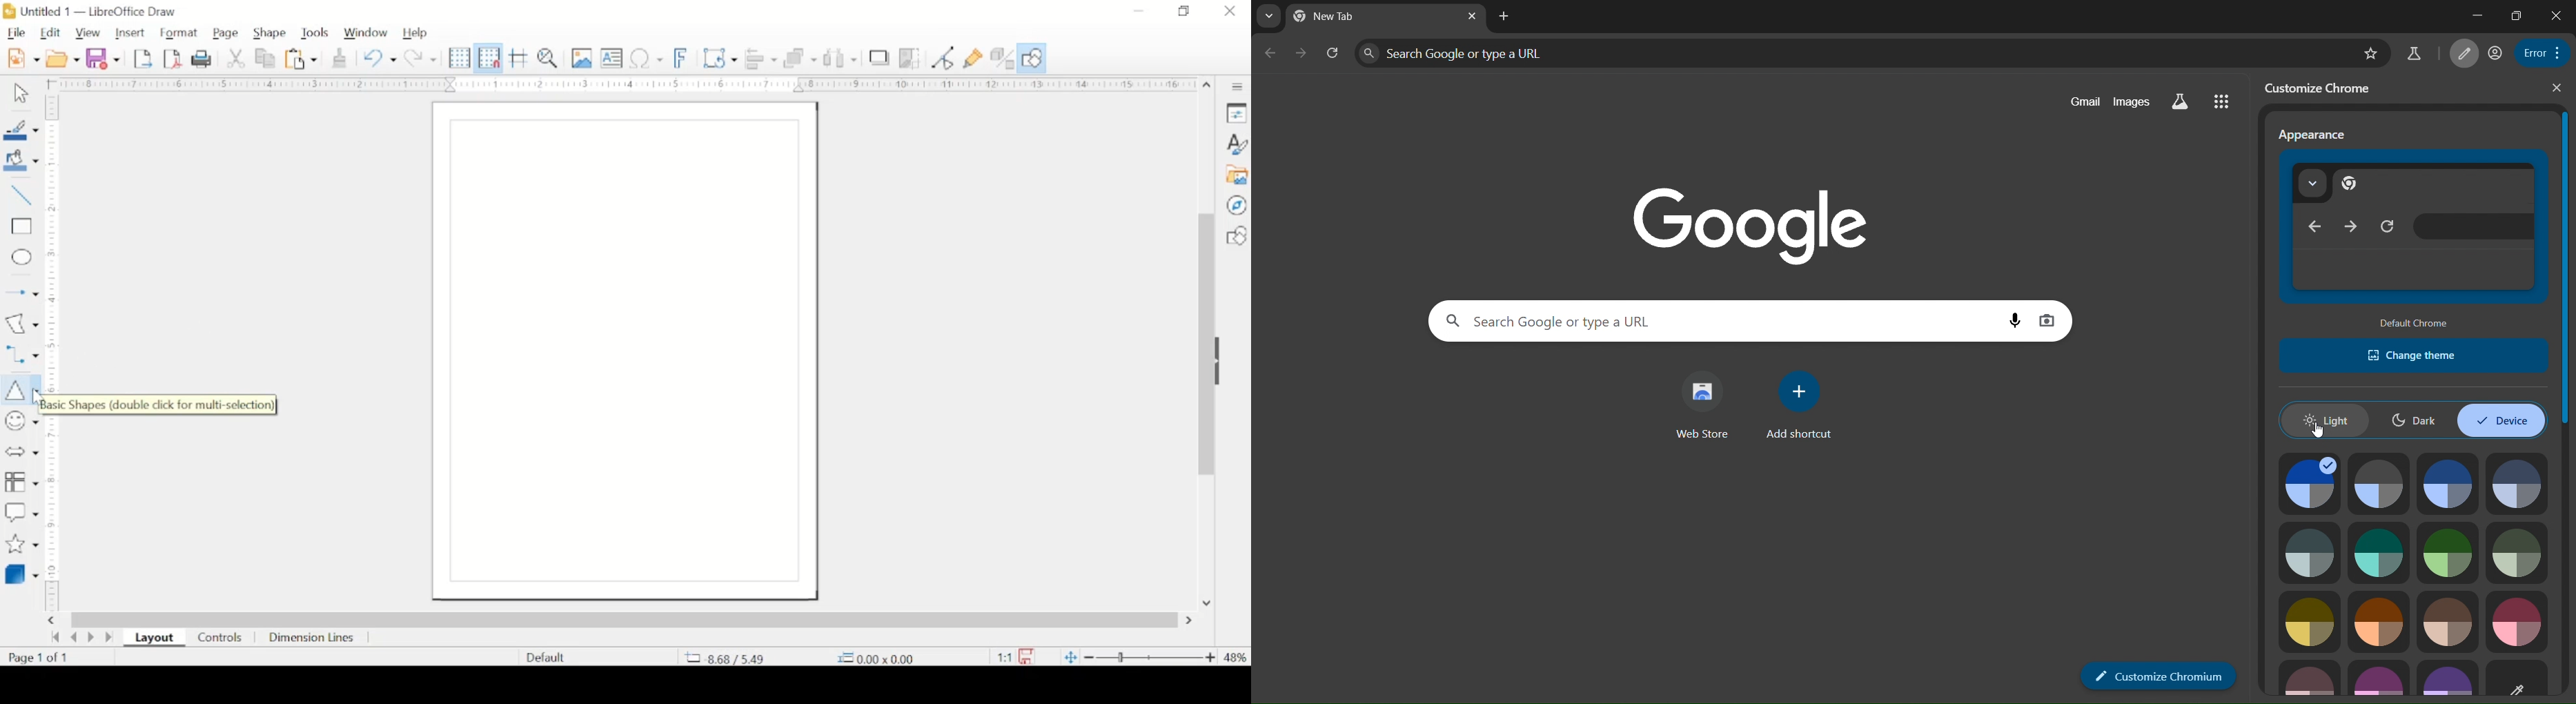 The width and height of the screenshot is (2576, 728). What do you see at coordinates (1003, 57) in the screenshot?
I see `toggle extrusion` at bounding box center [1003, 57].